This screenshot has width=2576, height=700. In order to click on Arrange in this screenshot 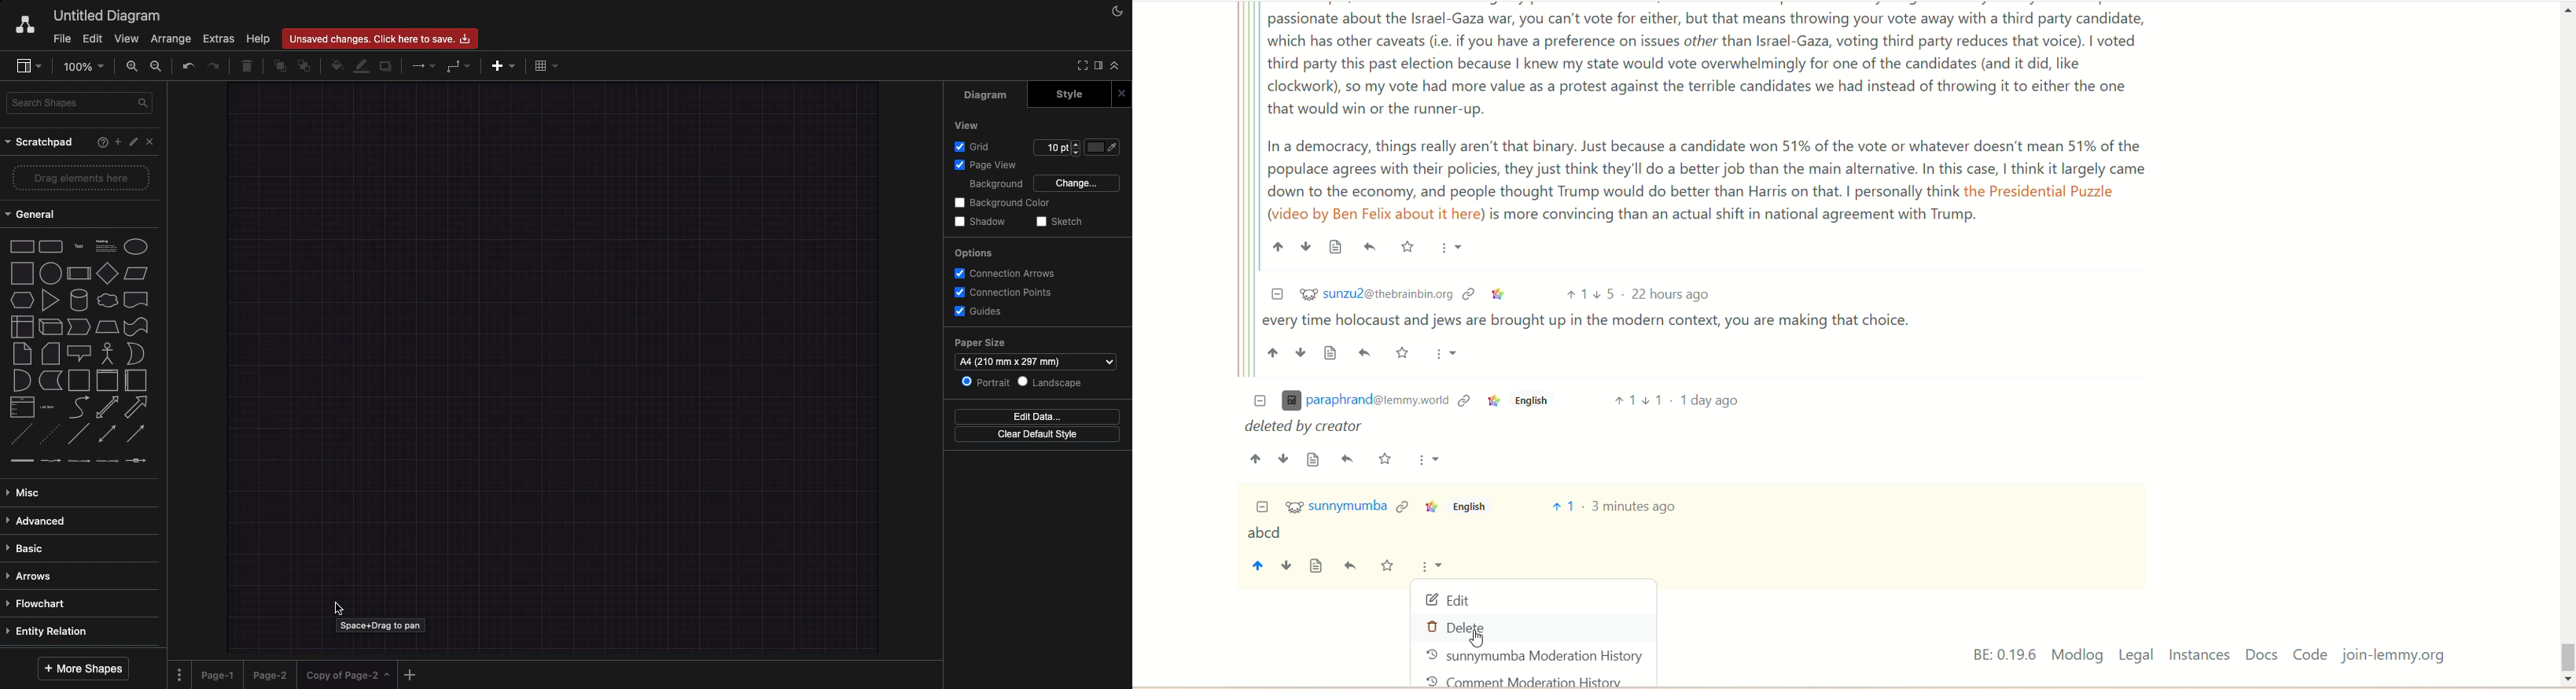, I will do `click(172, 38)`.